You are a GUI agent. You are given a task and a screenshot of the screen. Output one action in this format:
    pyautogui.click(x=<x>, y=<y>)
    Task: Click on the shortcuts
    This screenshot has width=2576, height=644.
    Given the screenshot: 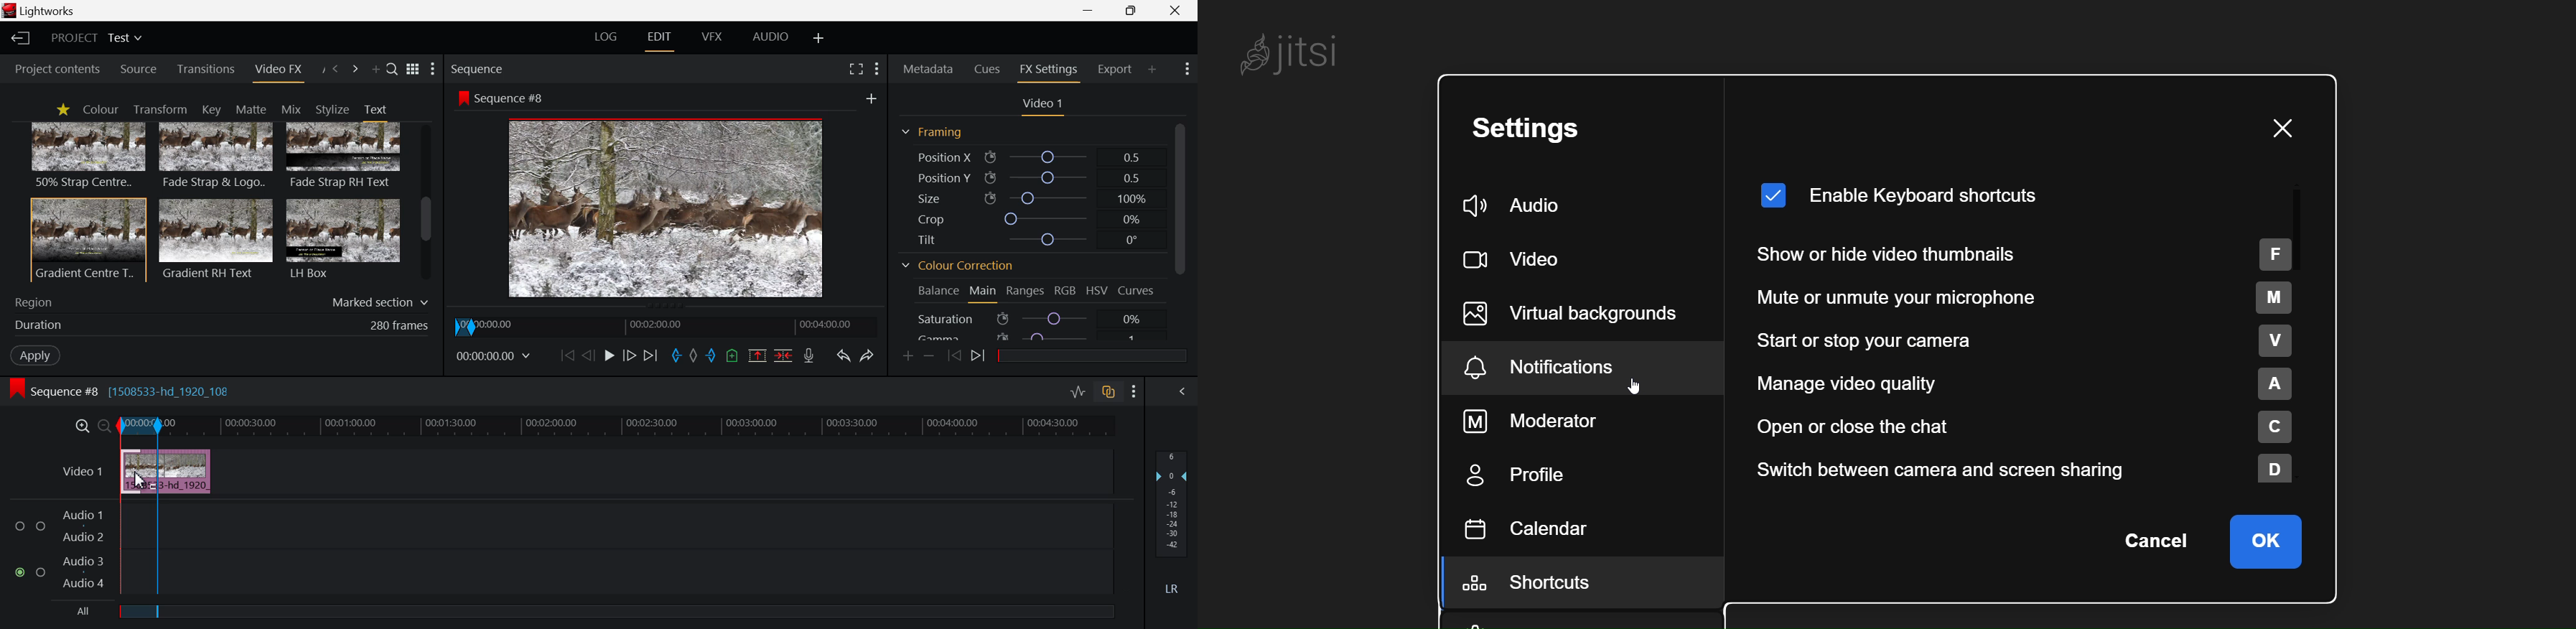 What is the action you would take?
    pyautogui.click(x=1534, y=580)
    